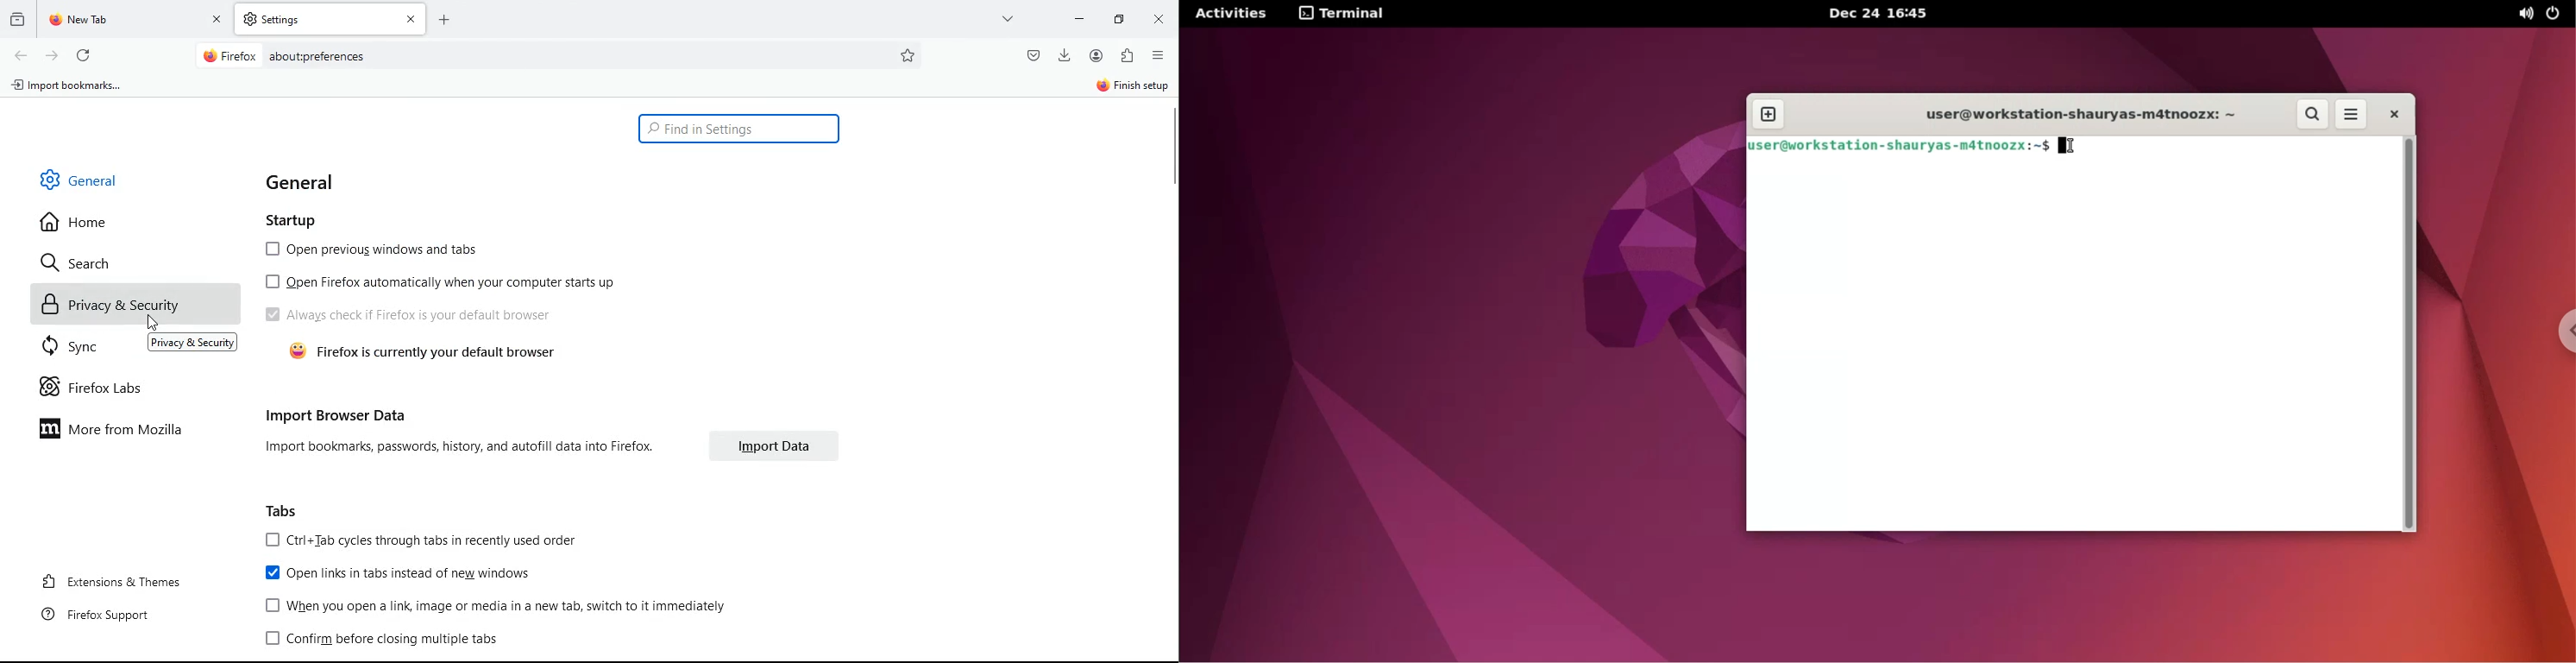 This screenshot has height=672, width=2576. I want to click on extensions & themes, so click(127, 578).